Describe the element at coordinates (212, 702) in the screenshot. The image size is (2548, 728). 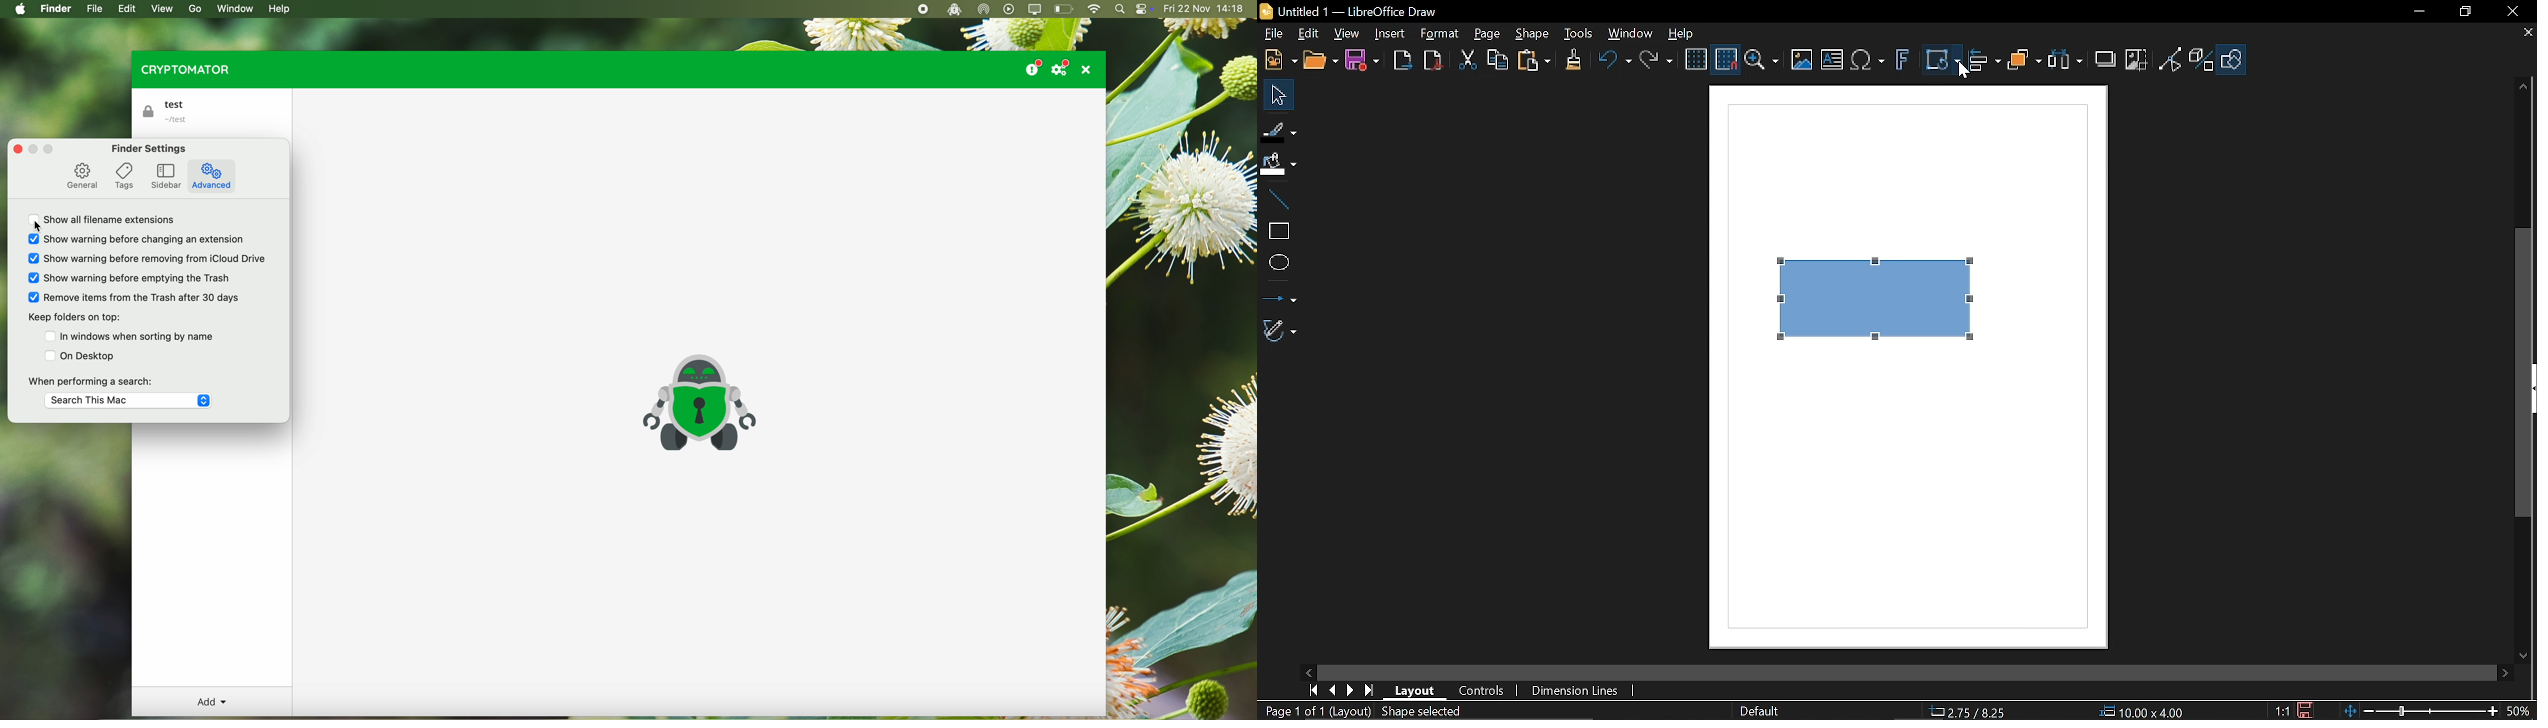
I see `add` at that location.